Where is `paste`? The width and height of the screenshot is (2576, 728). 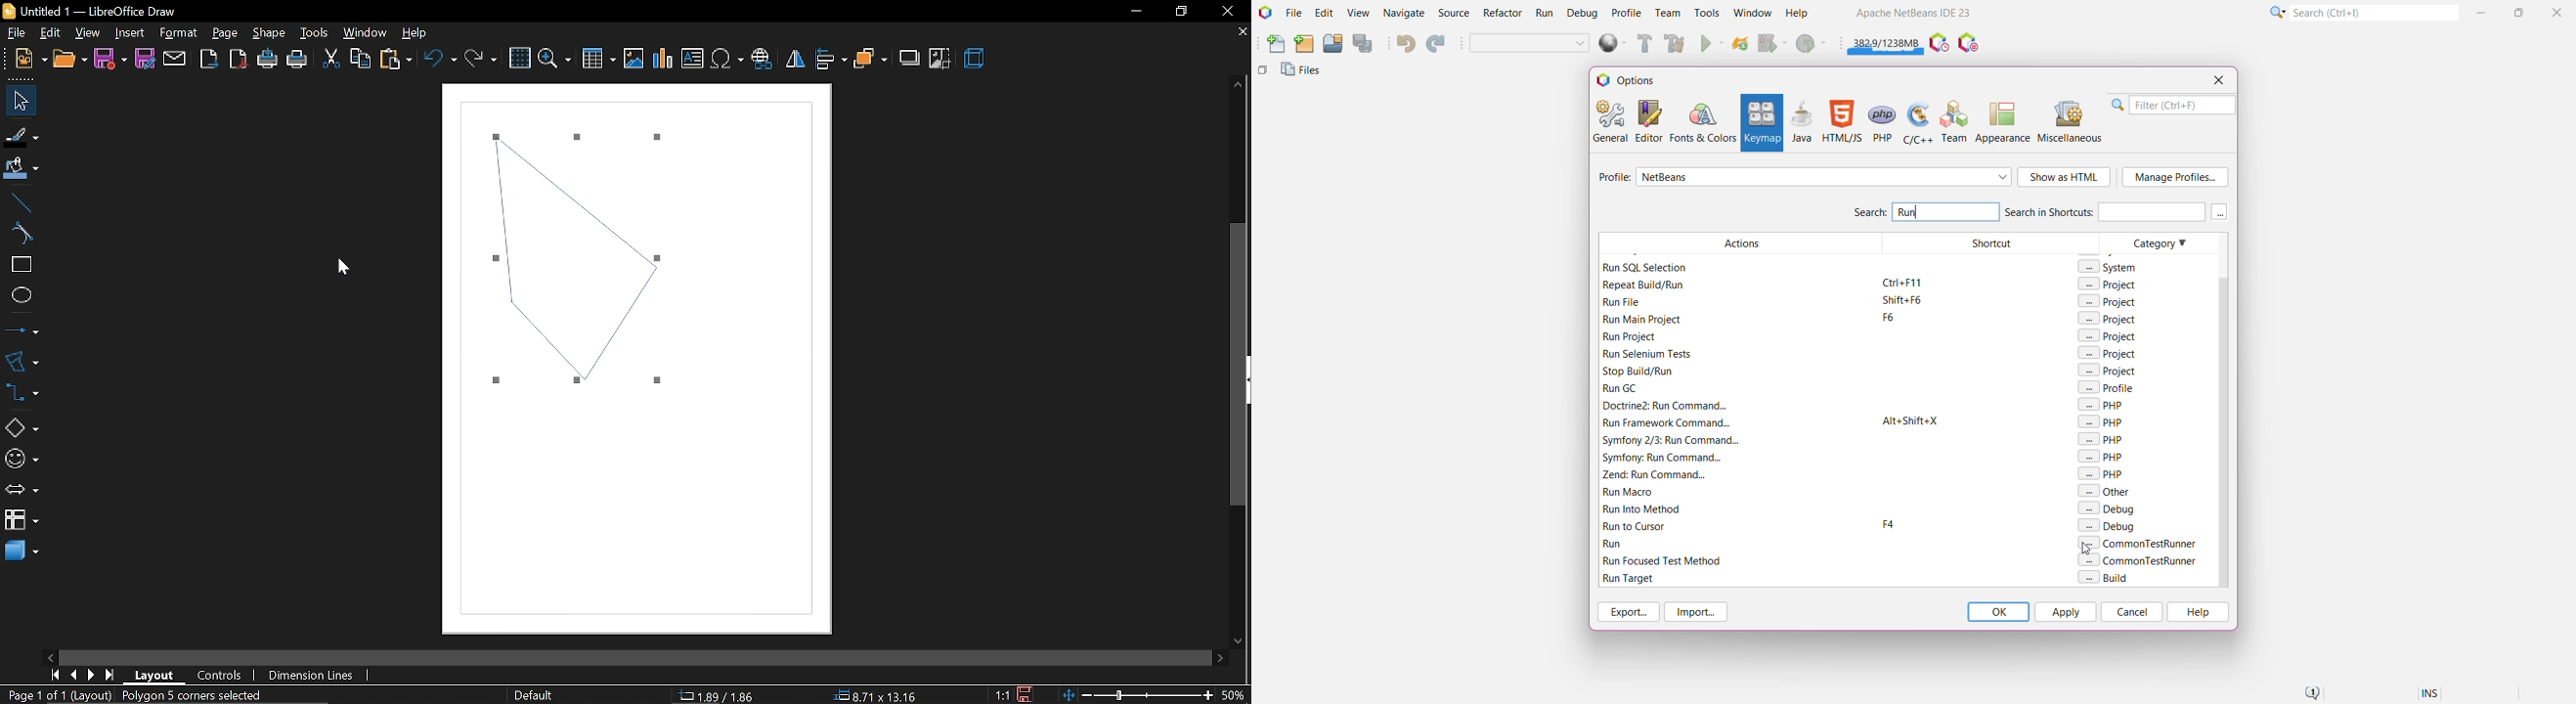 paste is located at coordinates (395, 59).